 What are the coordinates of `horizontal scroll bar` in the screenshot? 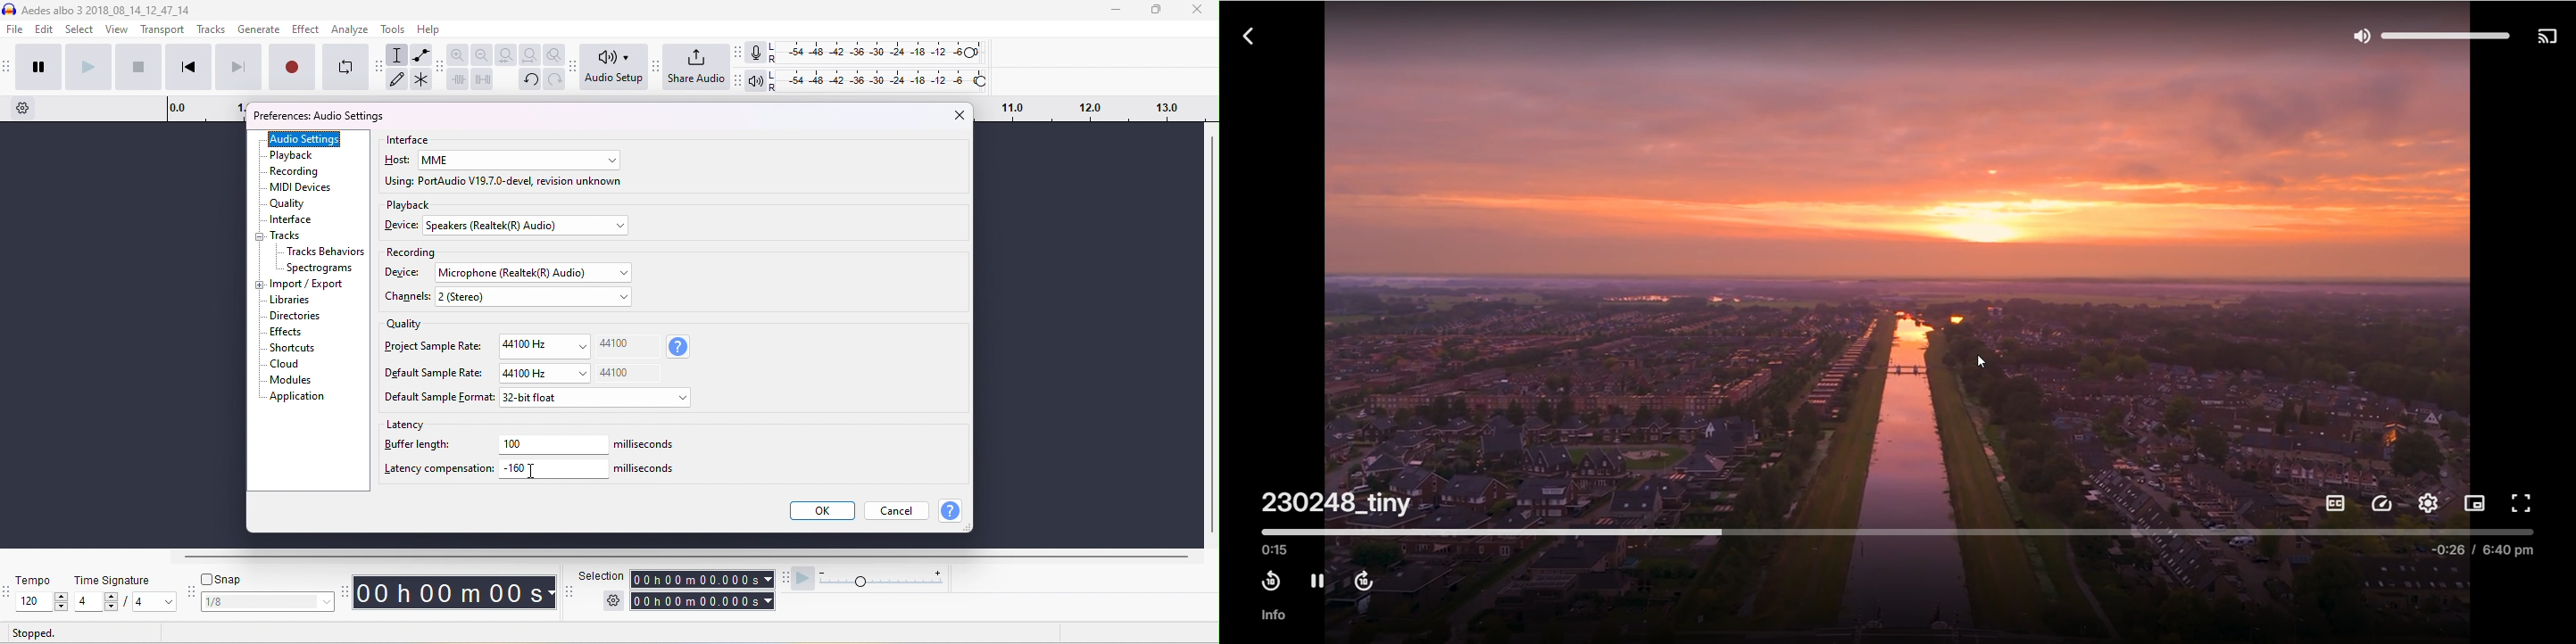 It's located at (691, 557).